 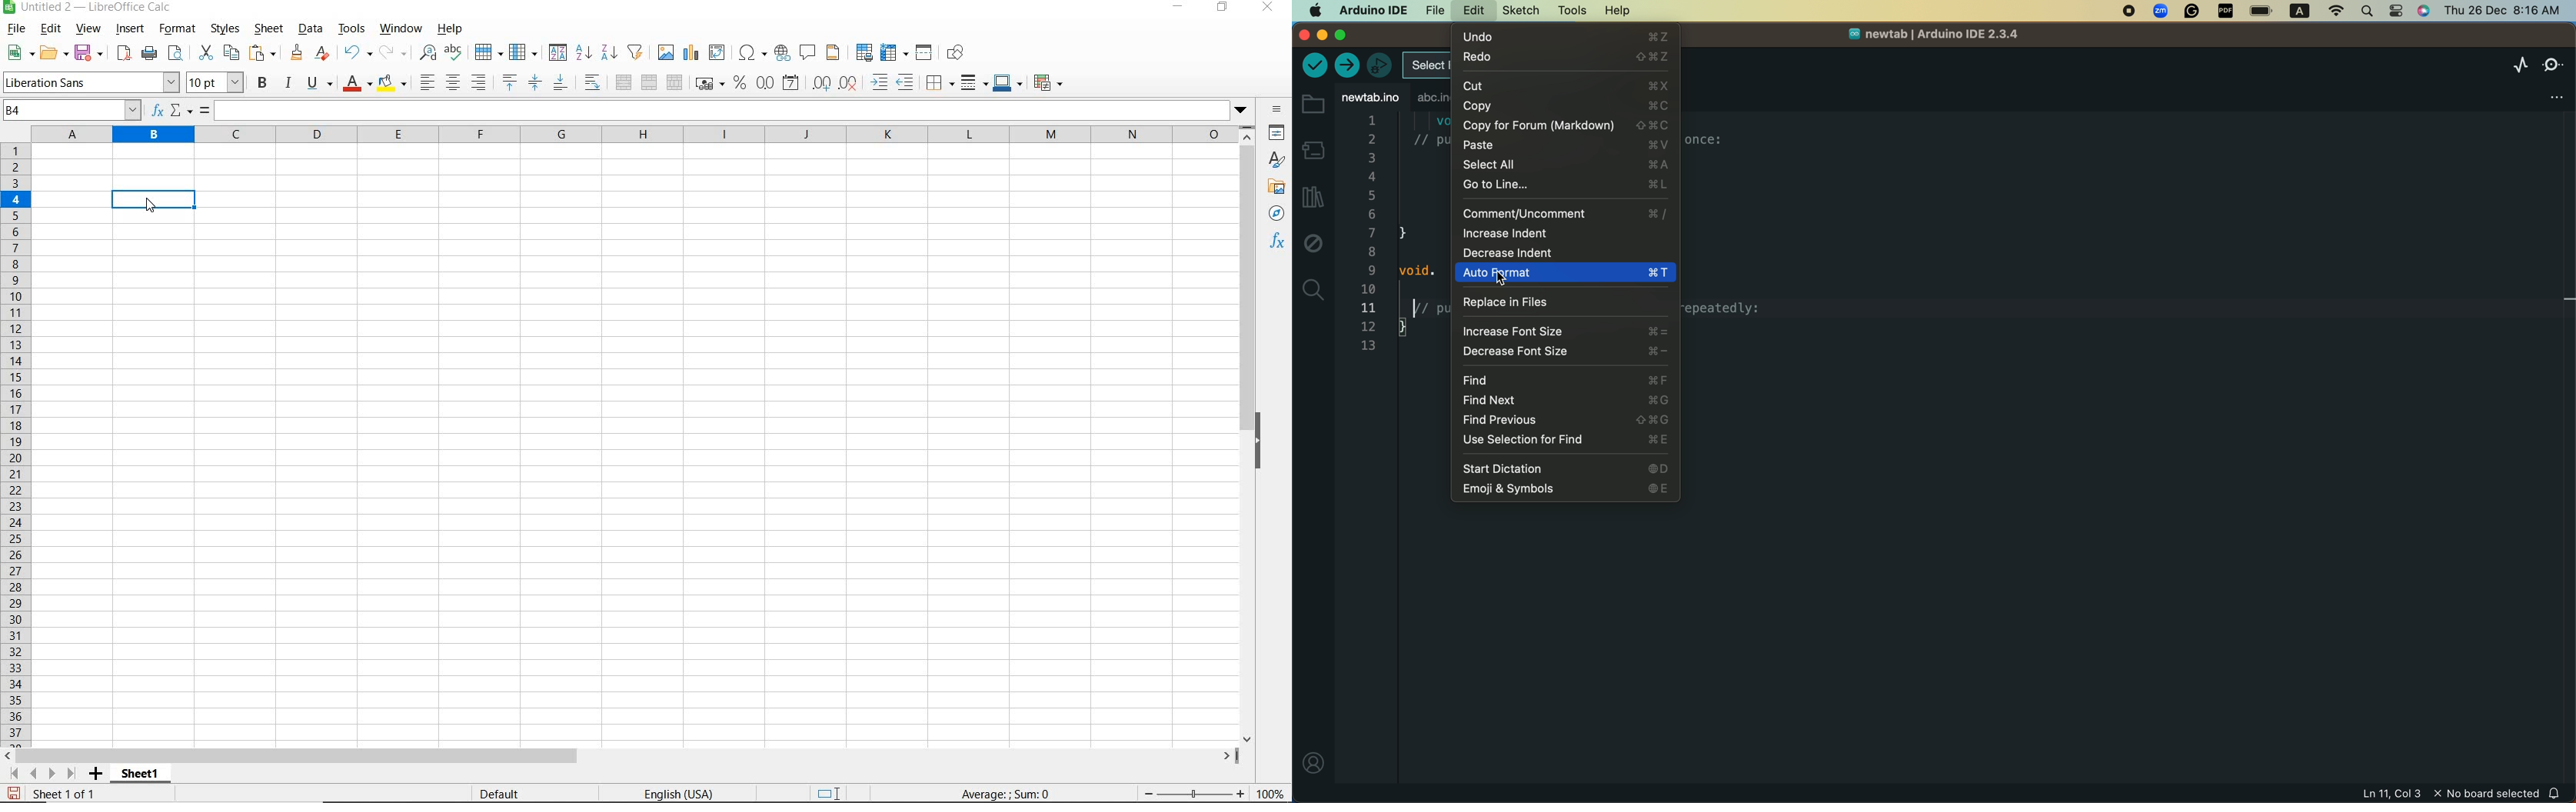 I want to click on align top, so click(x=509, y=81).